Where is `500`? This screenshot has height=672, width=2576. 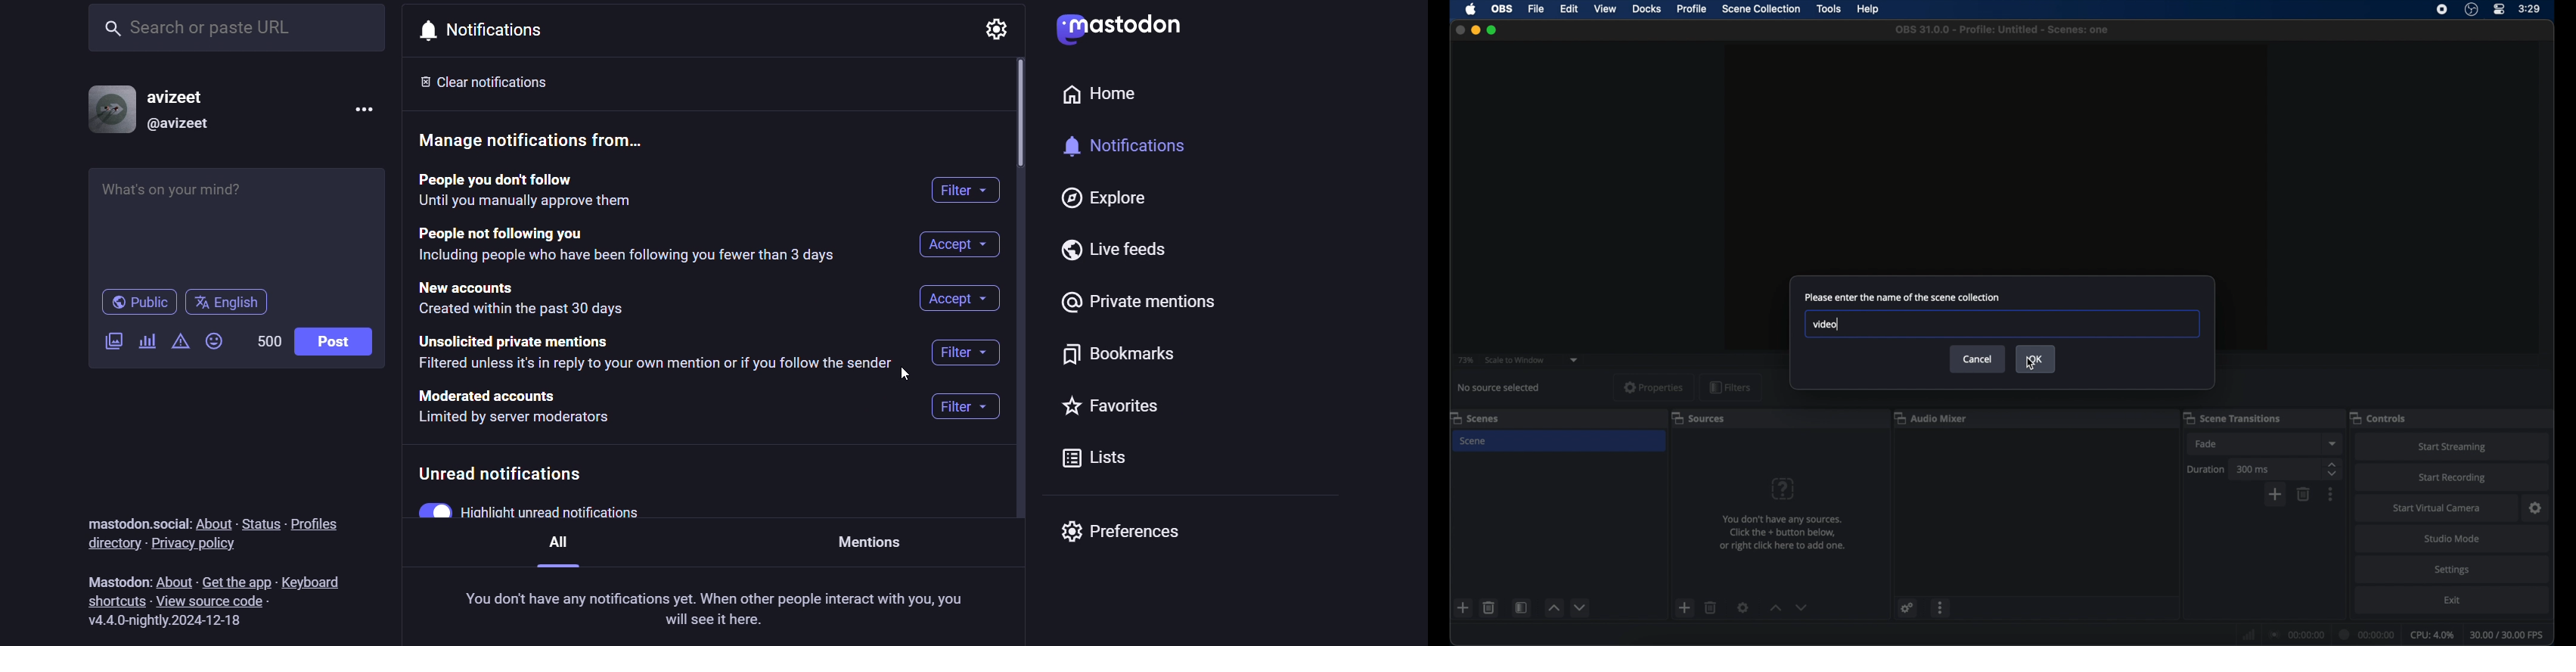 500 is located at coordinates (268, 338).